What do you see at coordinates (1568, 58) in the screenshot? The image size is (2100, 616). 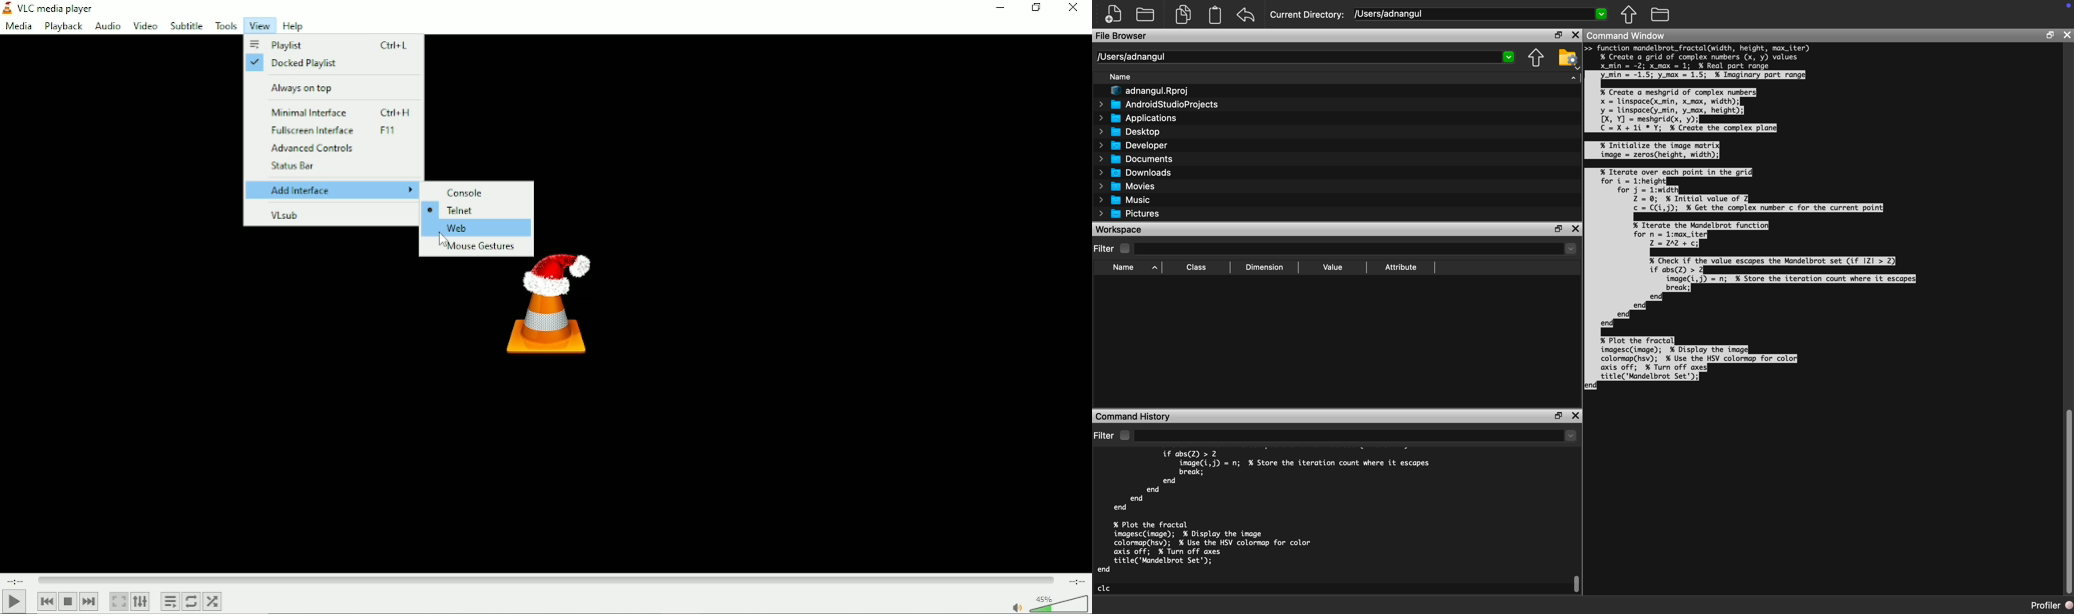 I see `Folder Setting` at bounding box center [1568, 58].